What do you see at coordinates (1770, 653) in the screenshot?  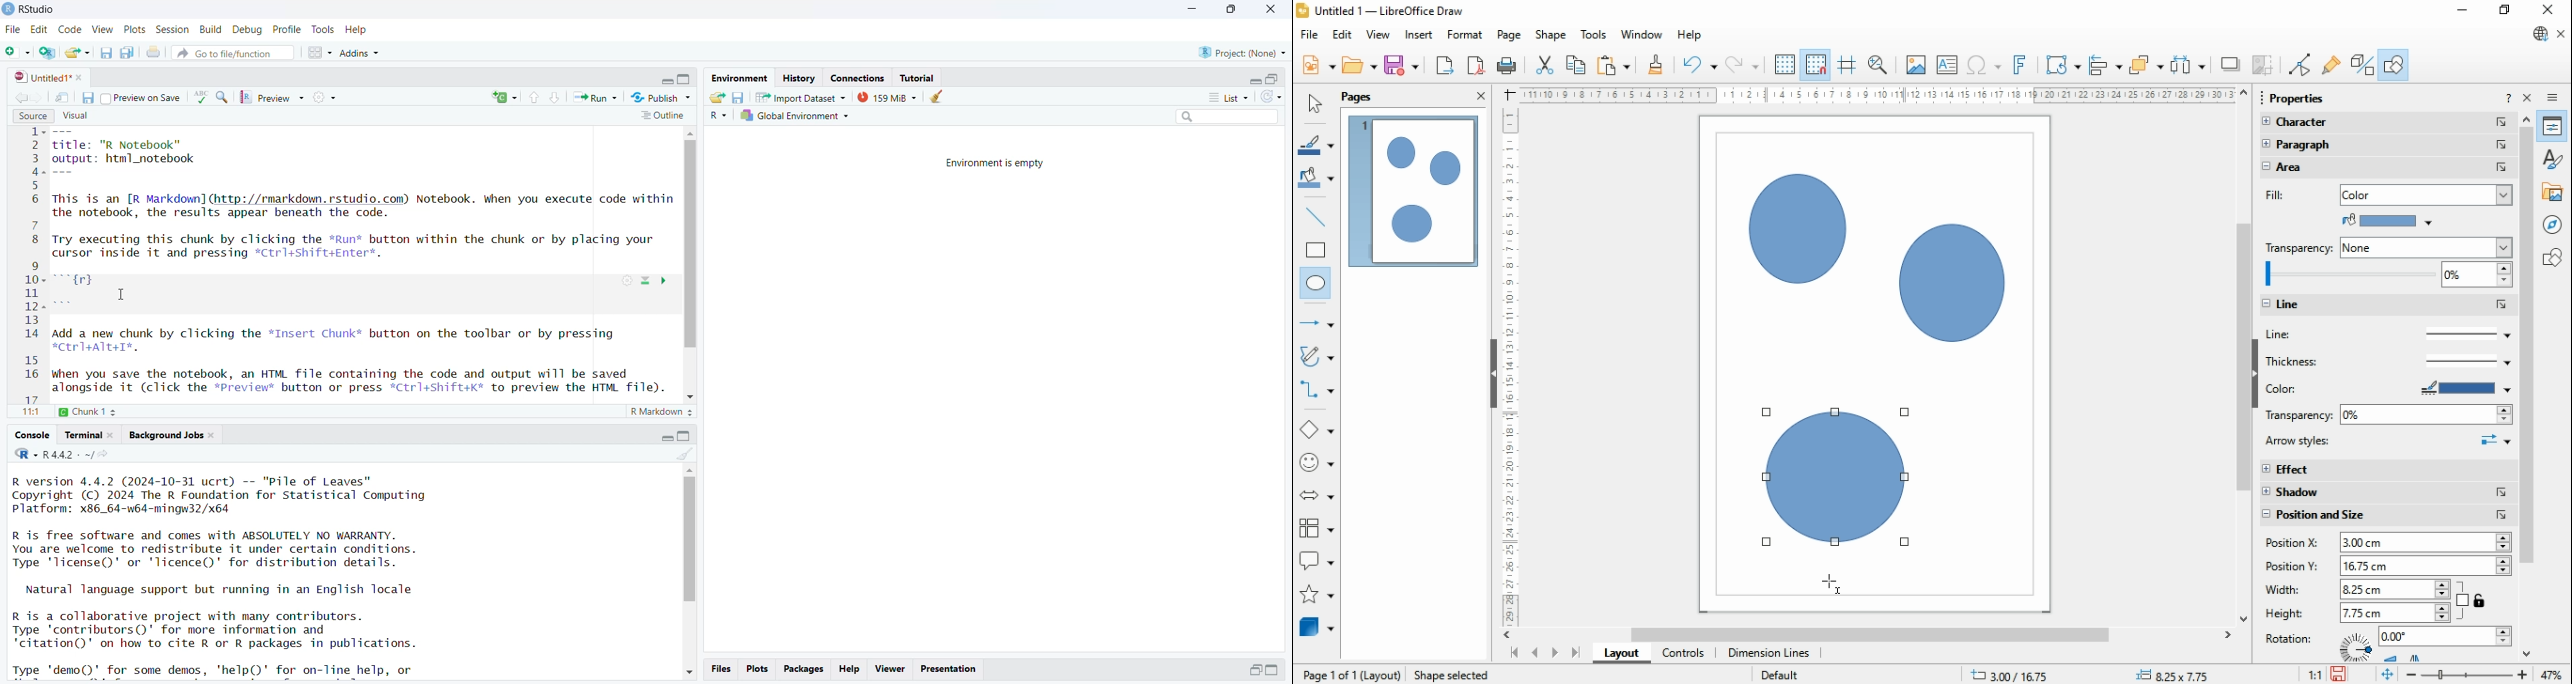 I see `dimension lines` at bounding box center [1770, 653].